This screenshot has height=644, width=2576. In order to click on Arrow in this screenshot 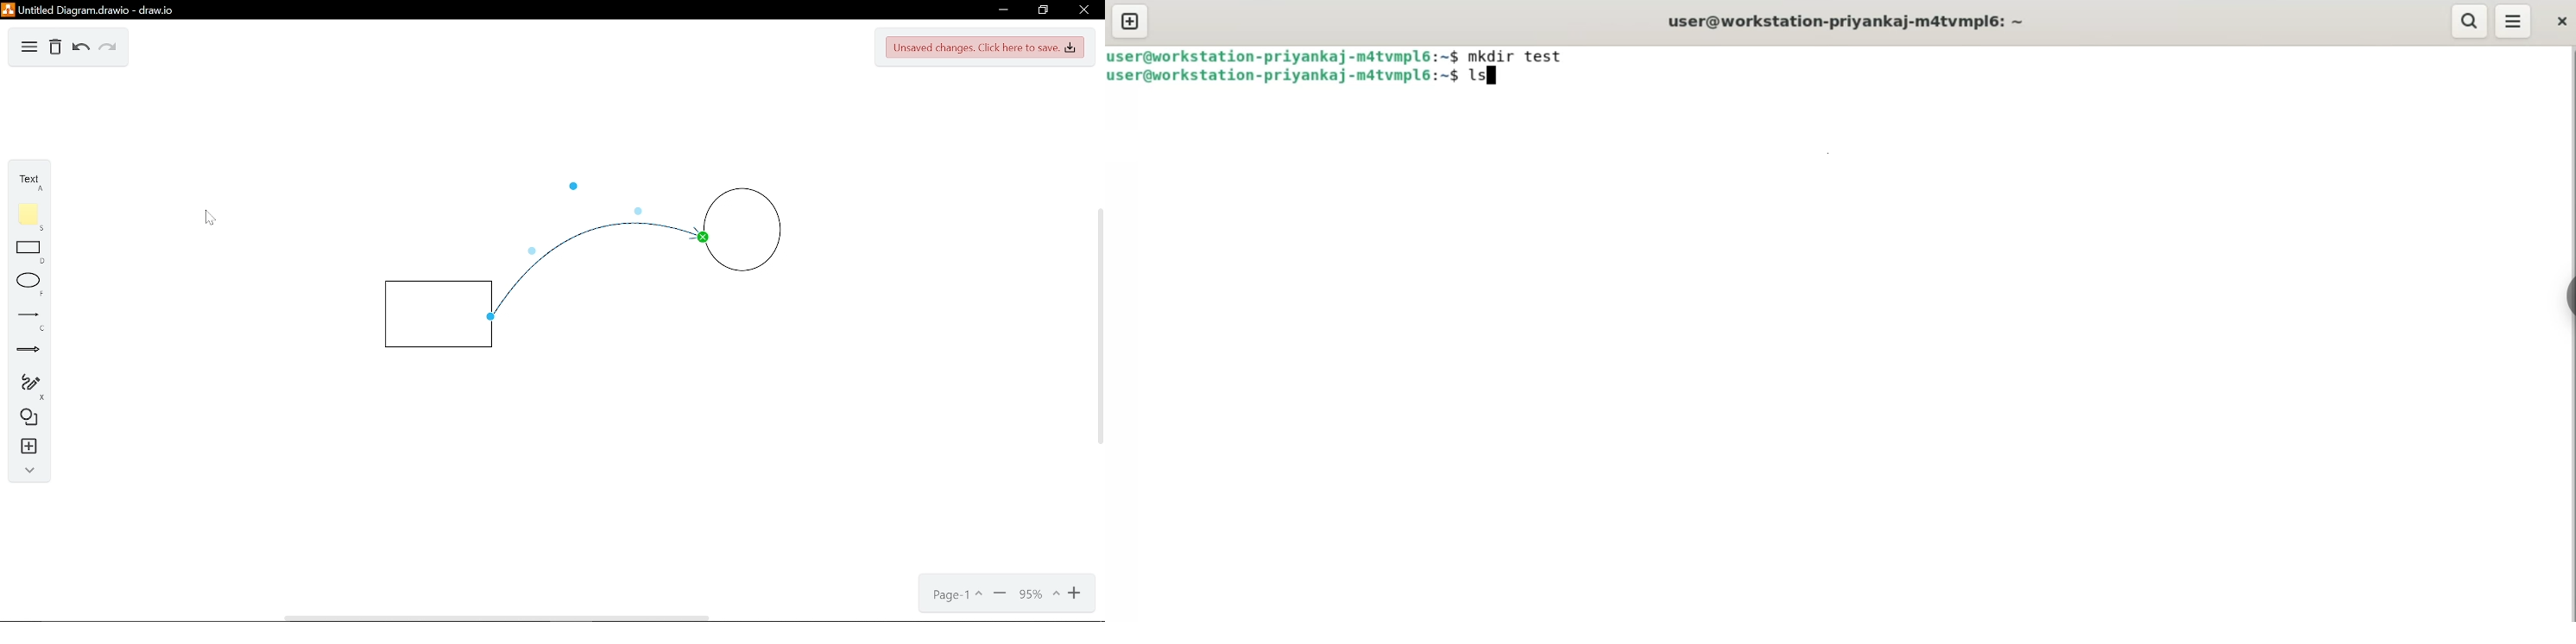, I will do `click(24, 352)`.